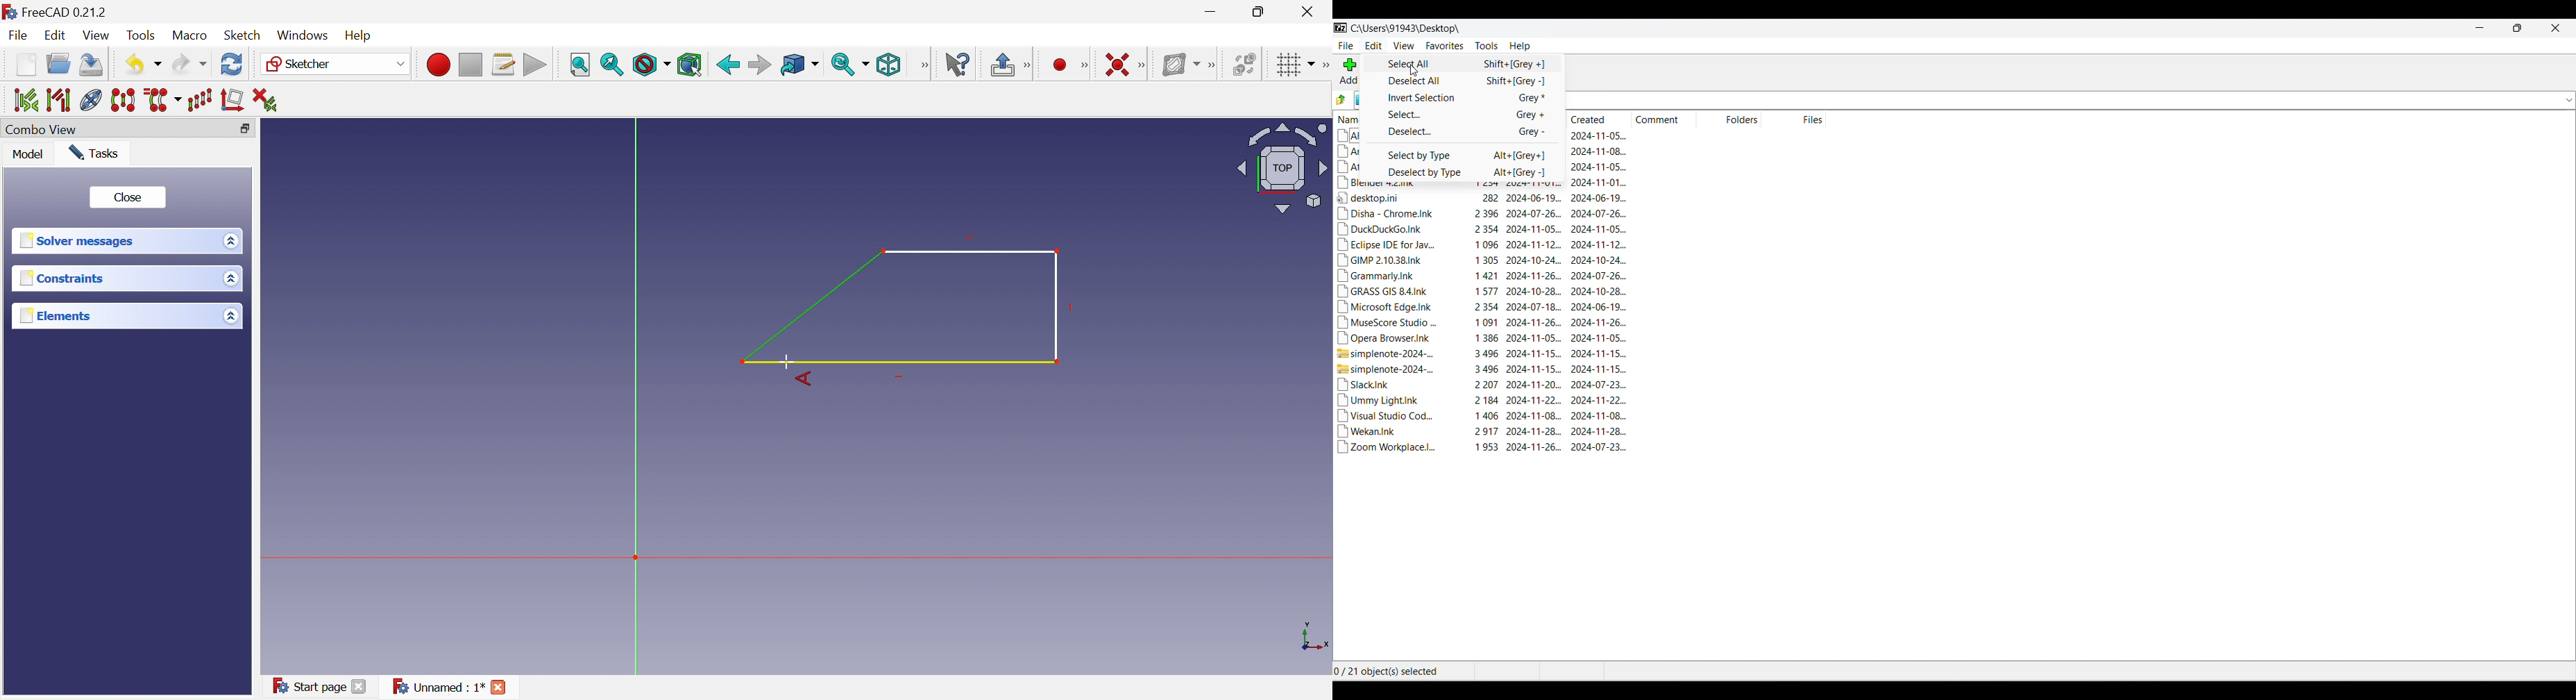  Describe the element at coordinates (1285, 65) in the screenshot. I see `Toggle grid` at that location.